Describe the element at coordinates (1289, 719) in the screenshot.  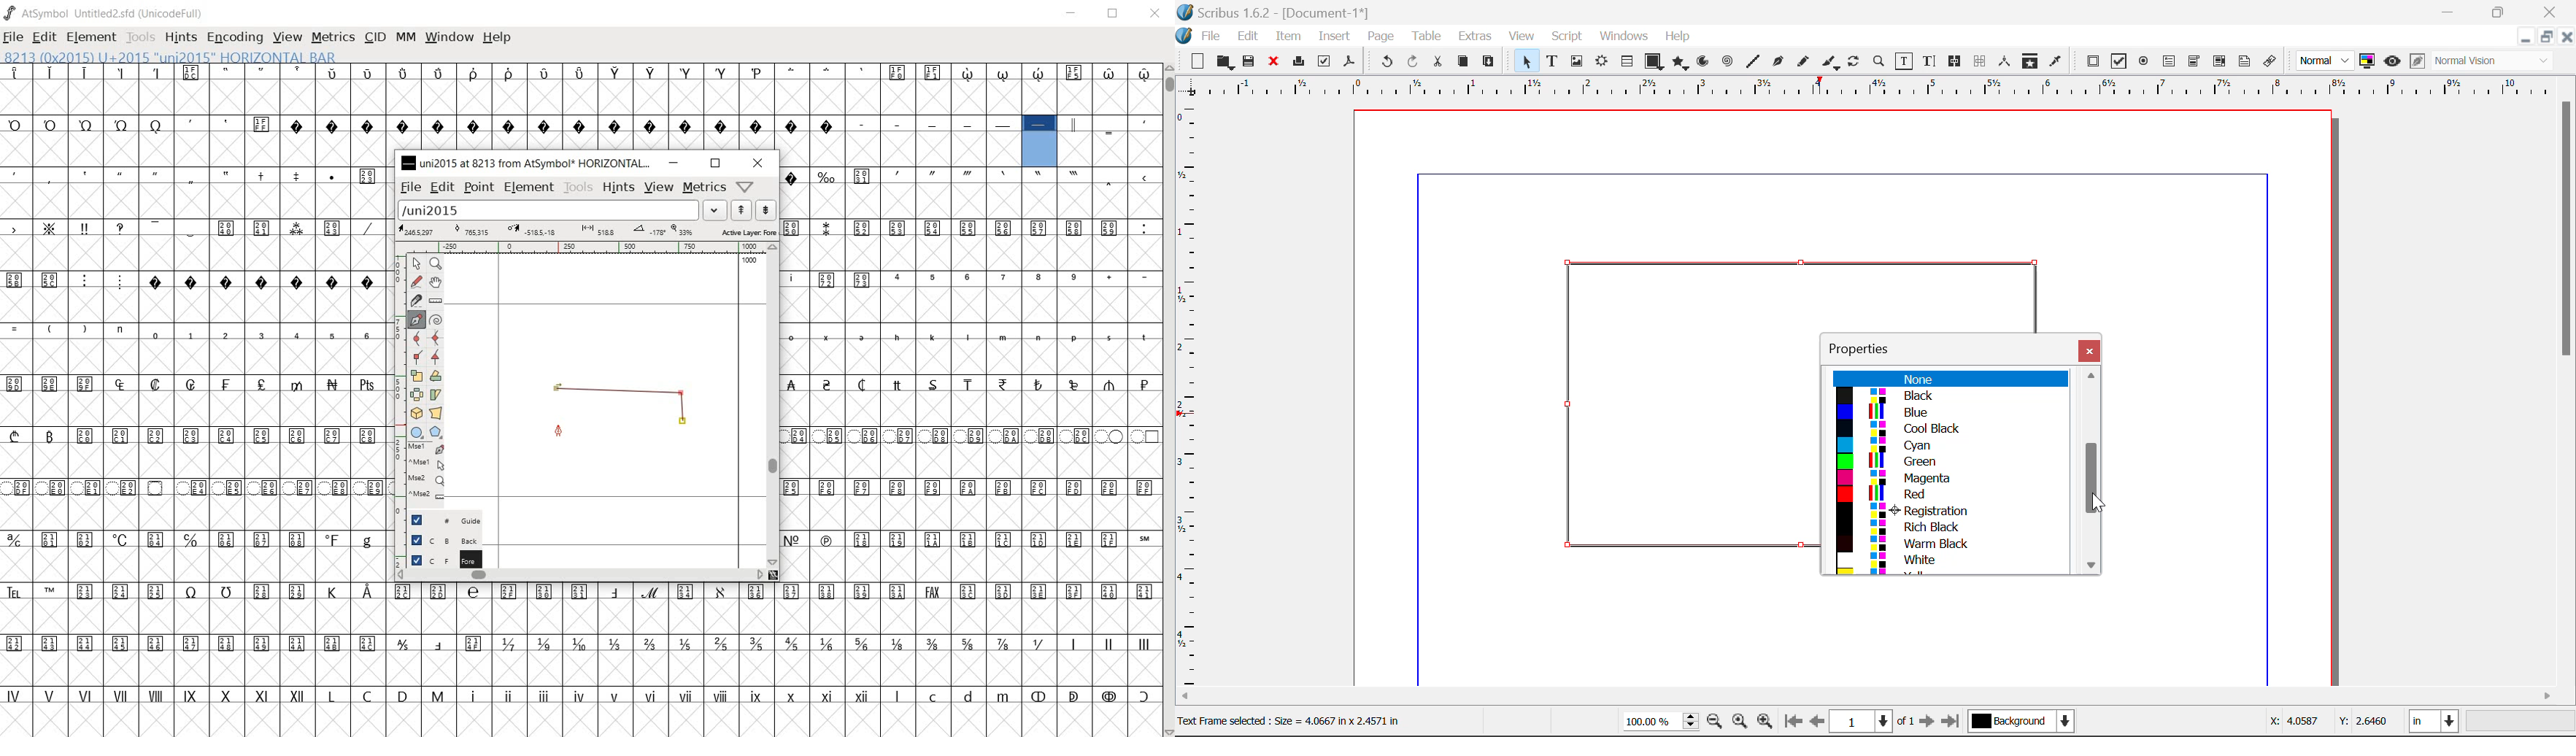
I see `Text Frame selected: Size= 4.0667 in x 2.4571 in` at that location.